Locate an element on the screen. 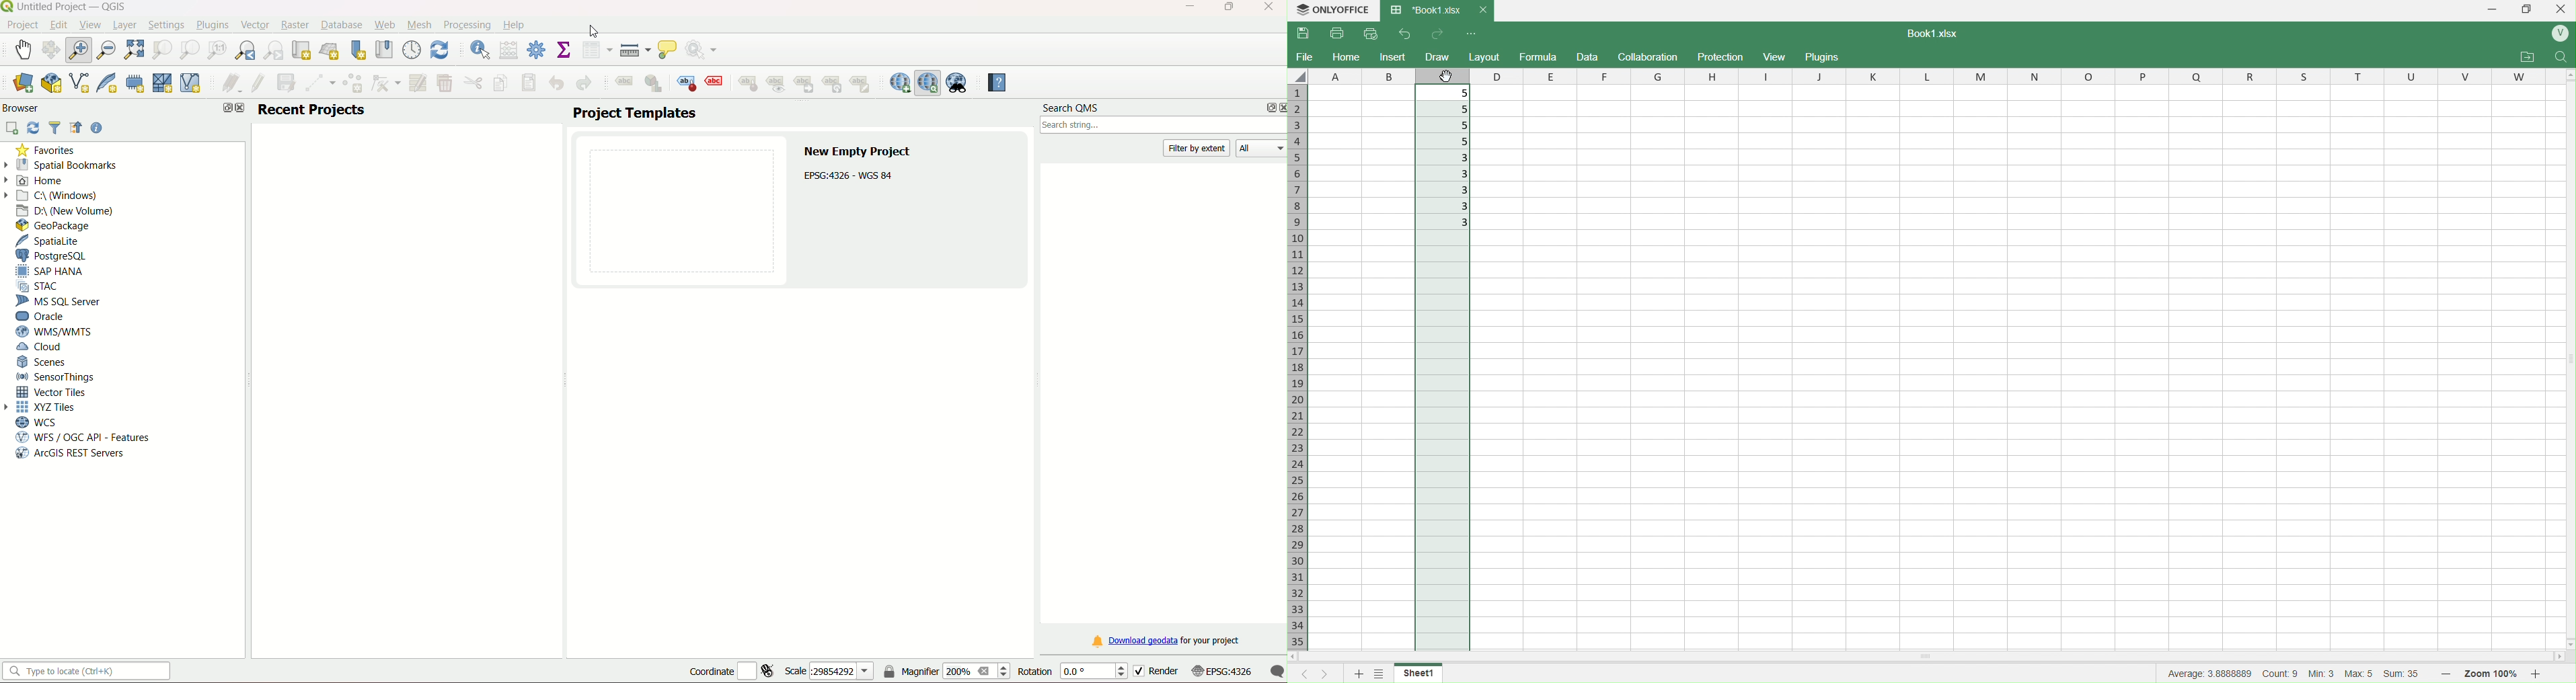 This screenshot has width=2576, height=700. render is located at coordinates (1154, 671).